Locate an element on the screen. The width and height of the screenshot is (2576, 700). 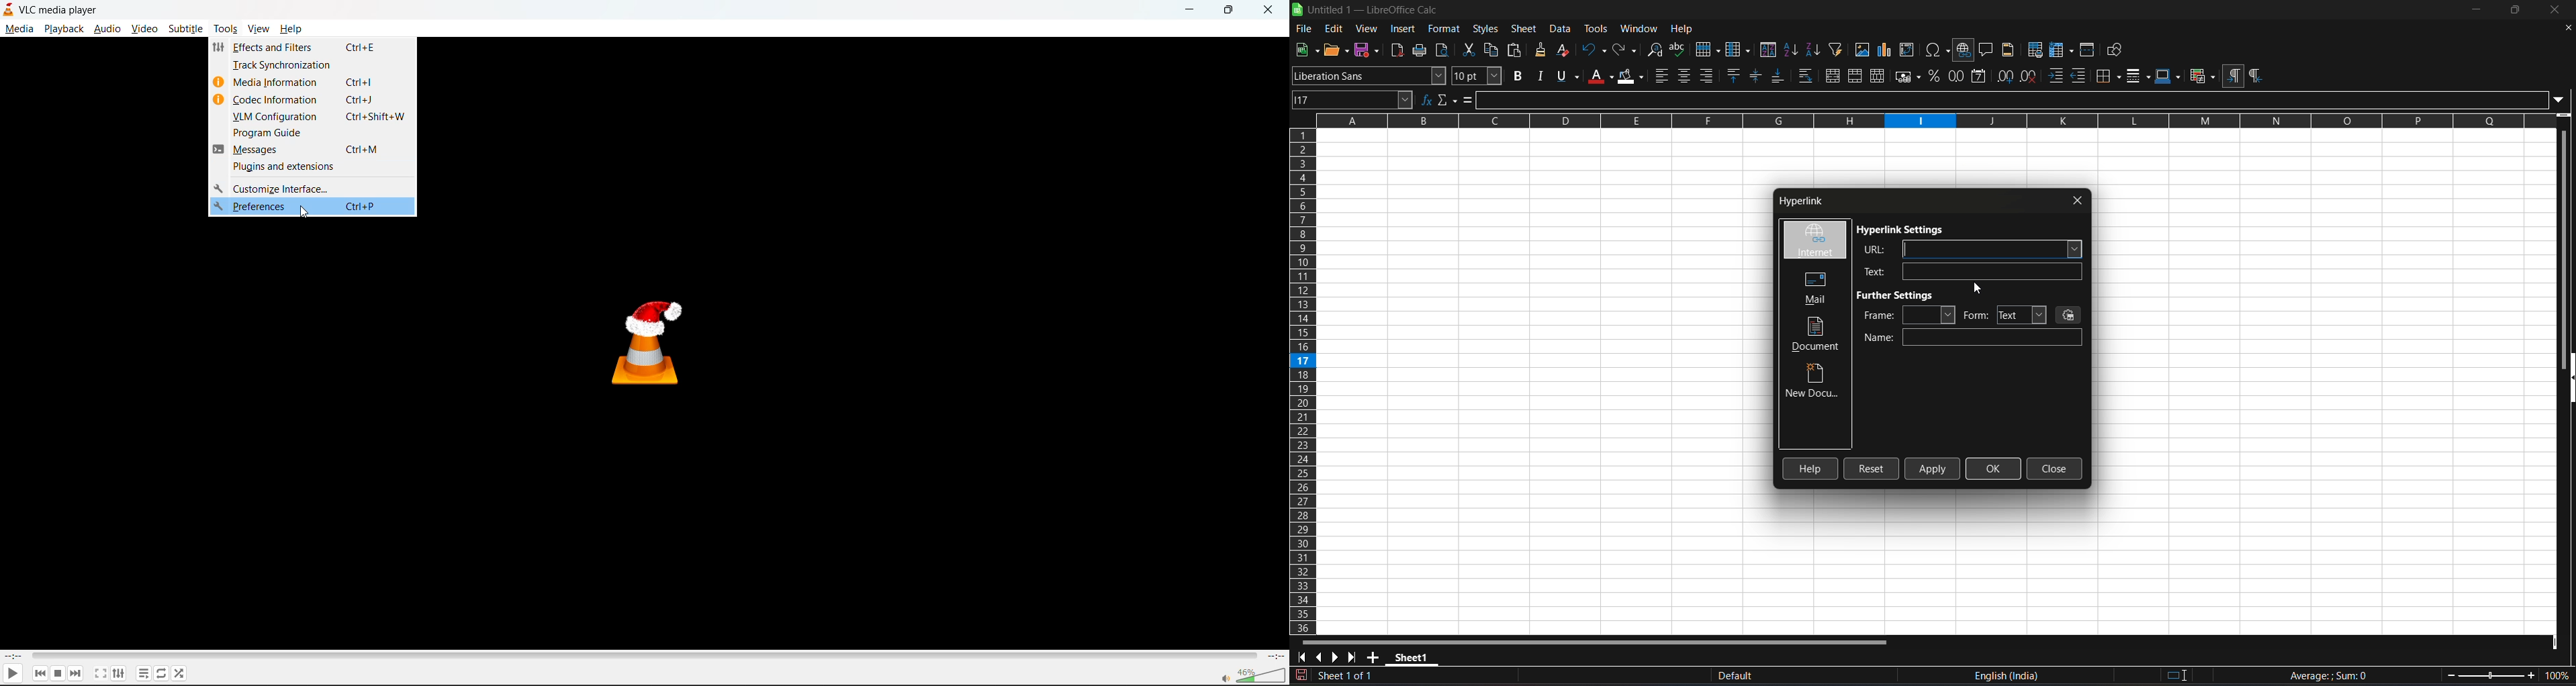
close document is located at coordinates (2567, 28).